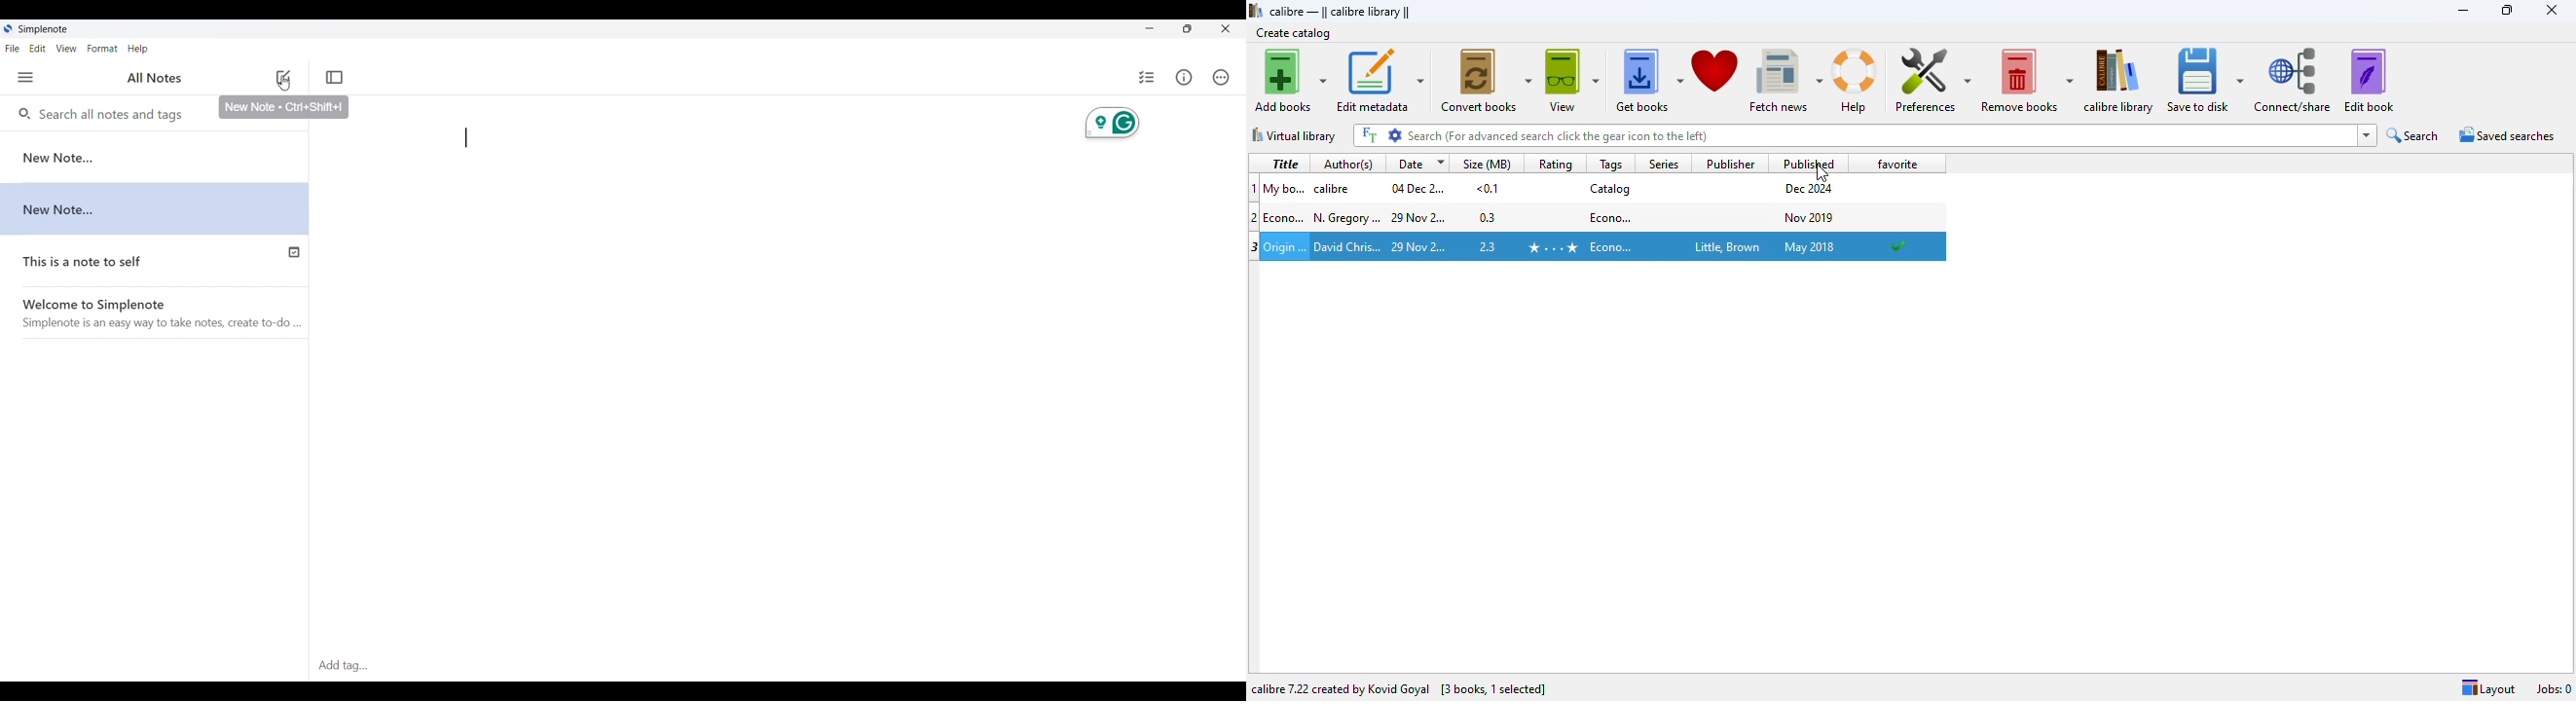 This screenshot has height=728, width=2576. What do you see at coordinates (47, 29) in the screenshot?
I see `Simplenote ` at bounding box center [47, 29].